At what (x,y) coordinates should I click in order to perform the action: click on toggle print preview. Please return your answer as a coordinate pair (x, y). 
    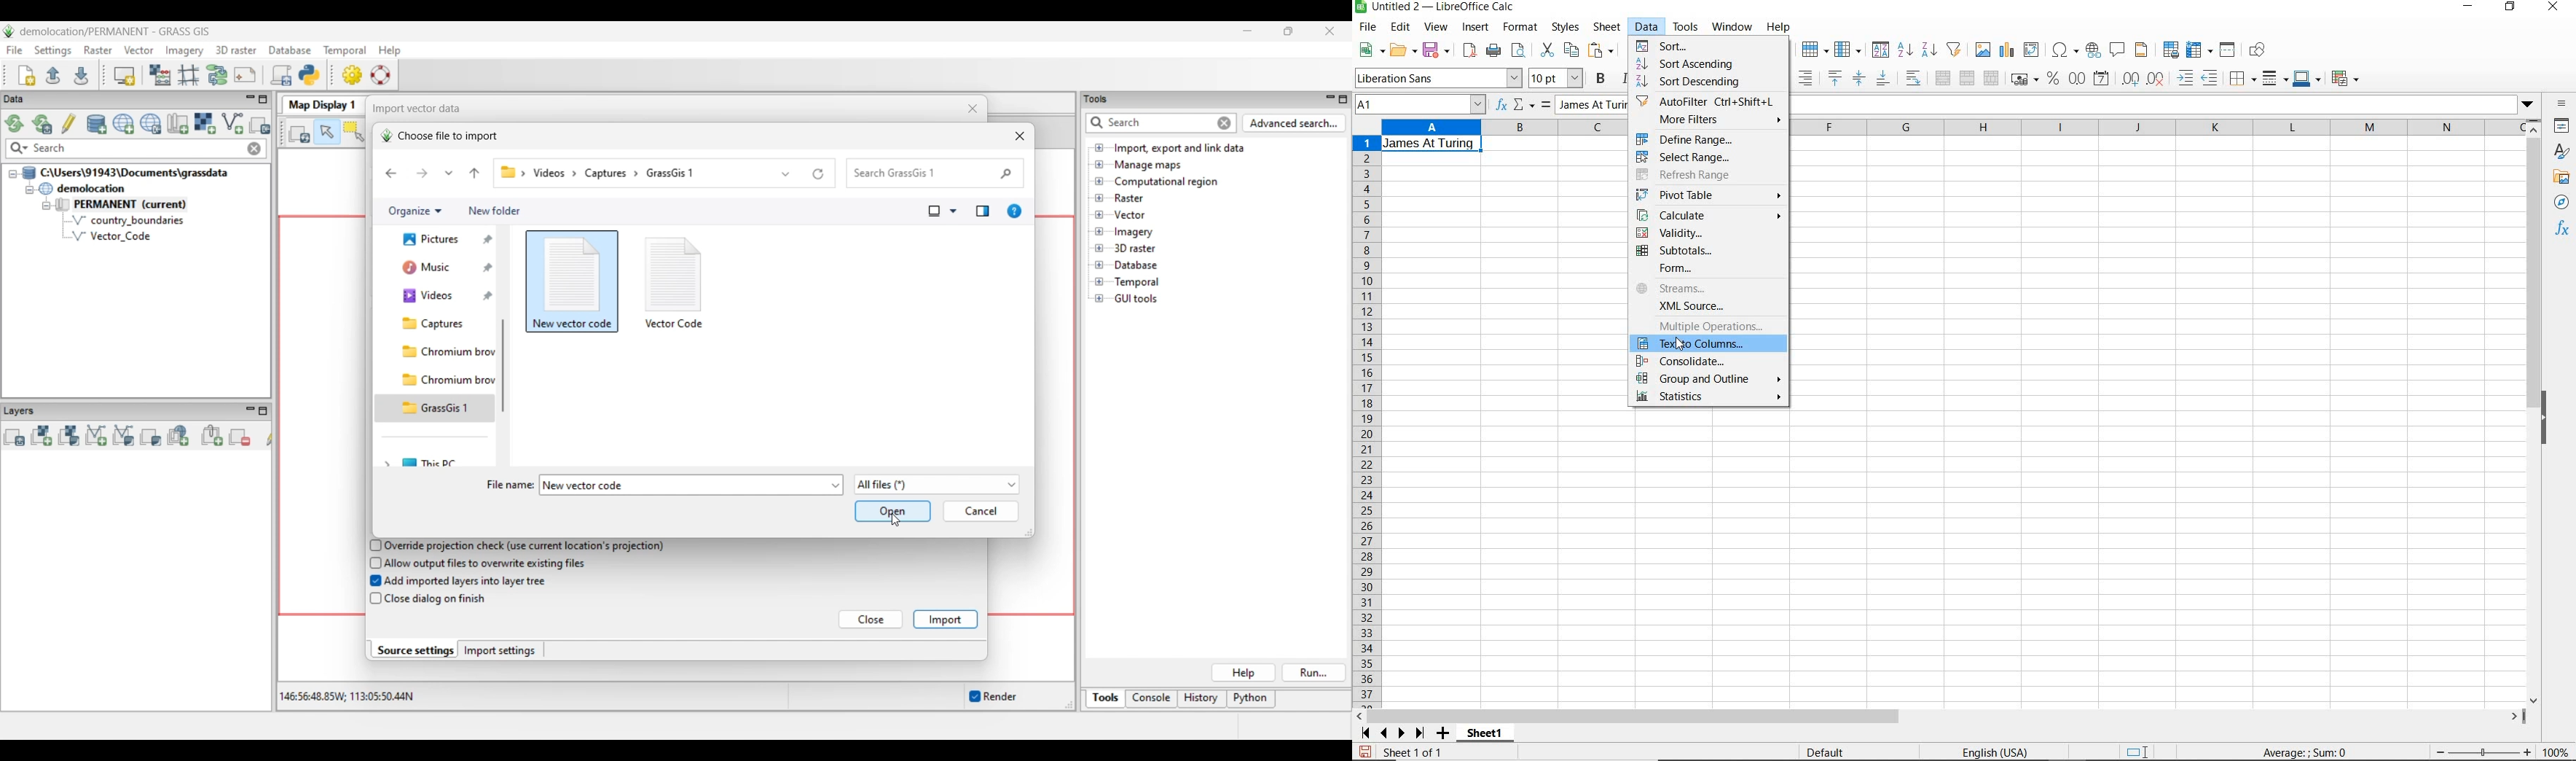
    Looking at the image, I should click on (1521, 52).